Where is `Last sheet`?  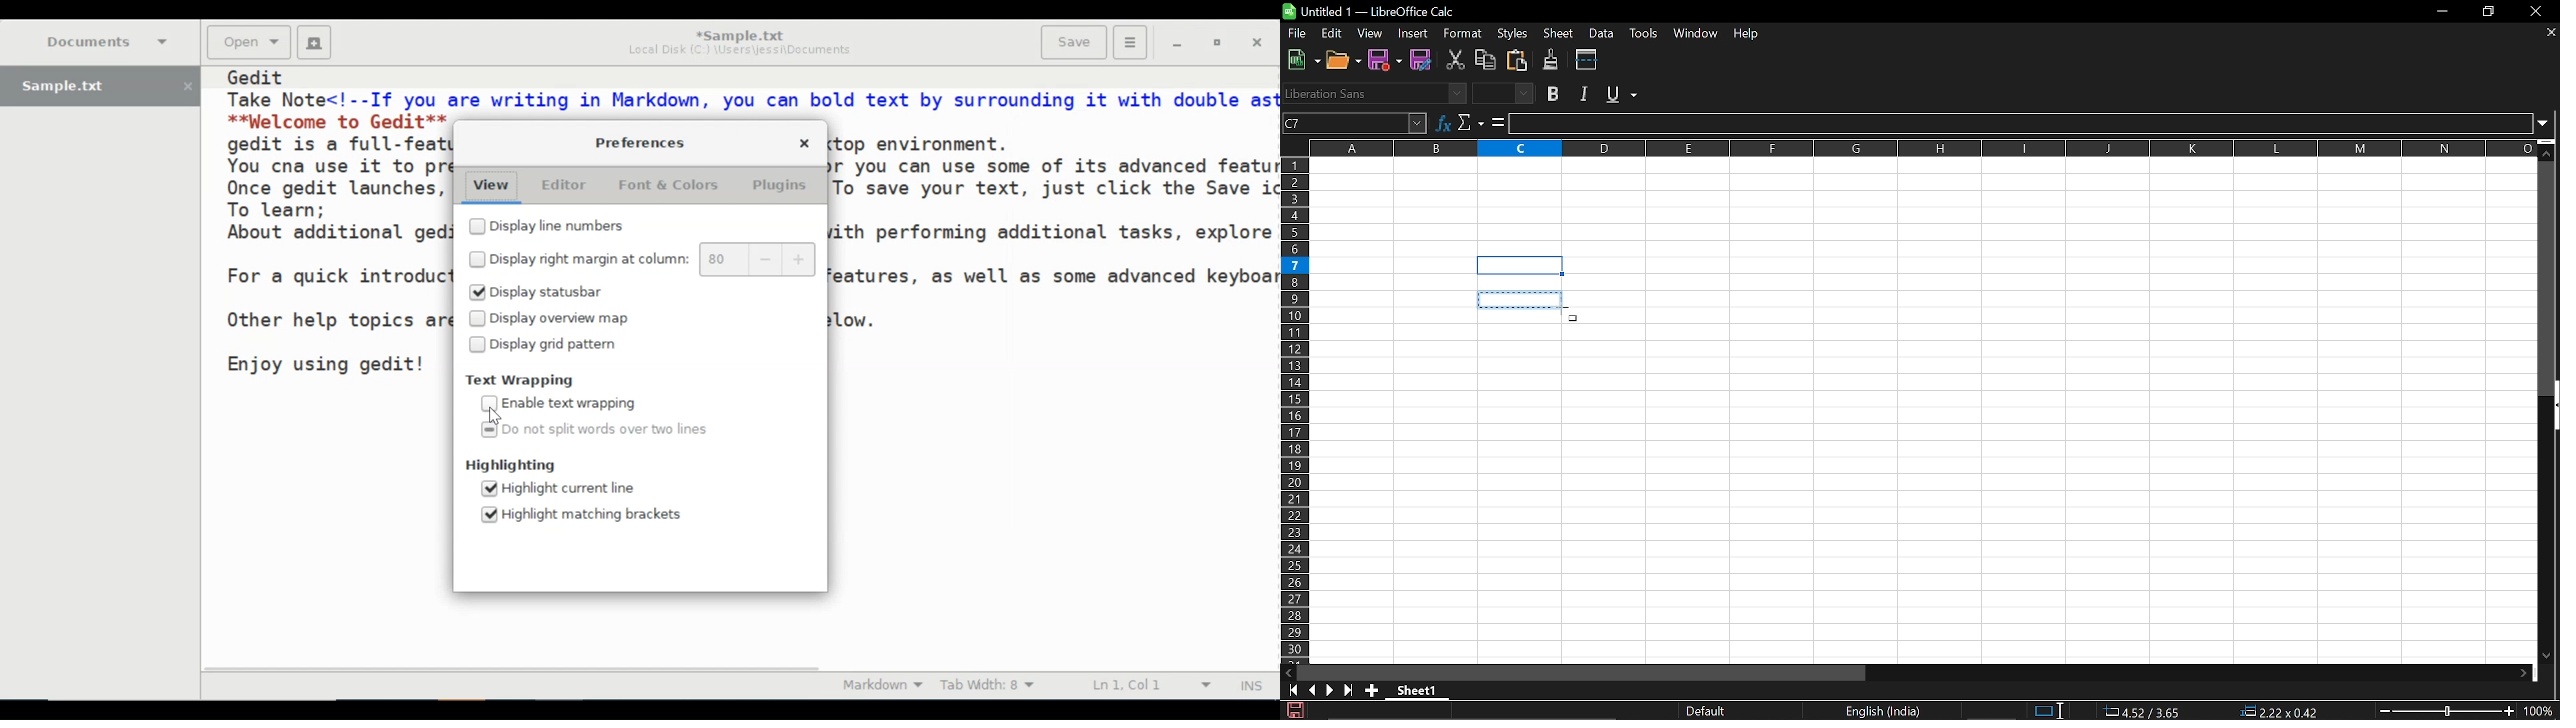 Last sheet is located at coordinates (1349, 690).